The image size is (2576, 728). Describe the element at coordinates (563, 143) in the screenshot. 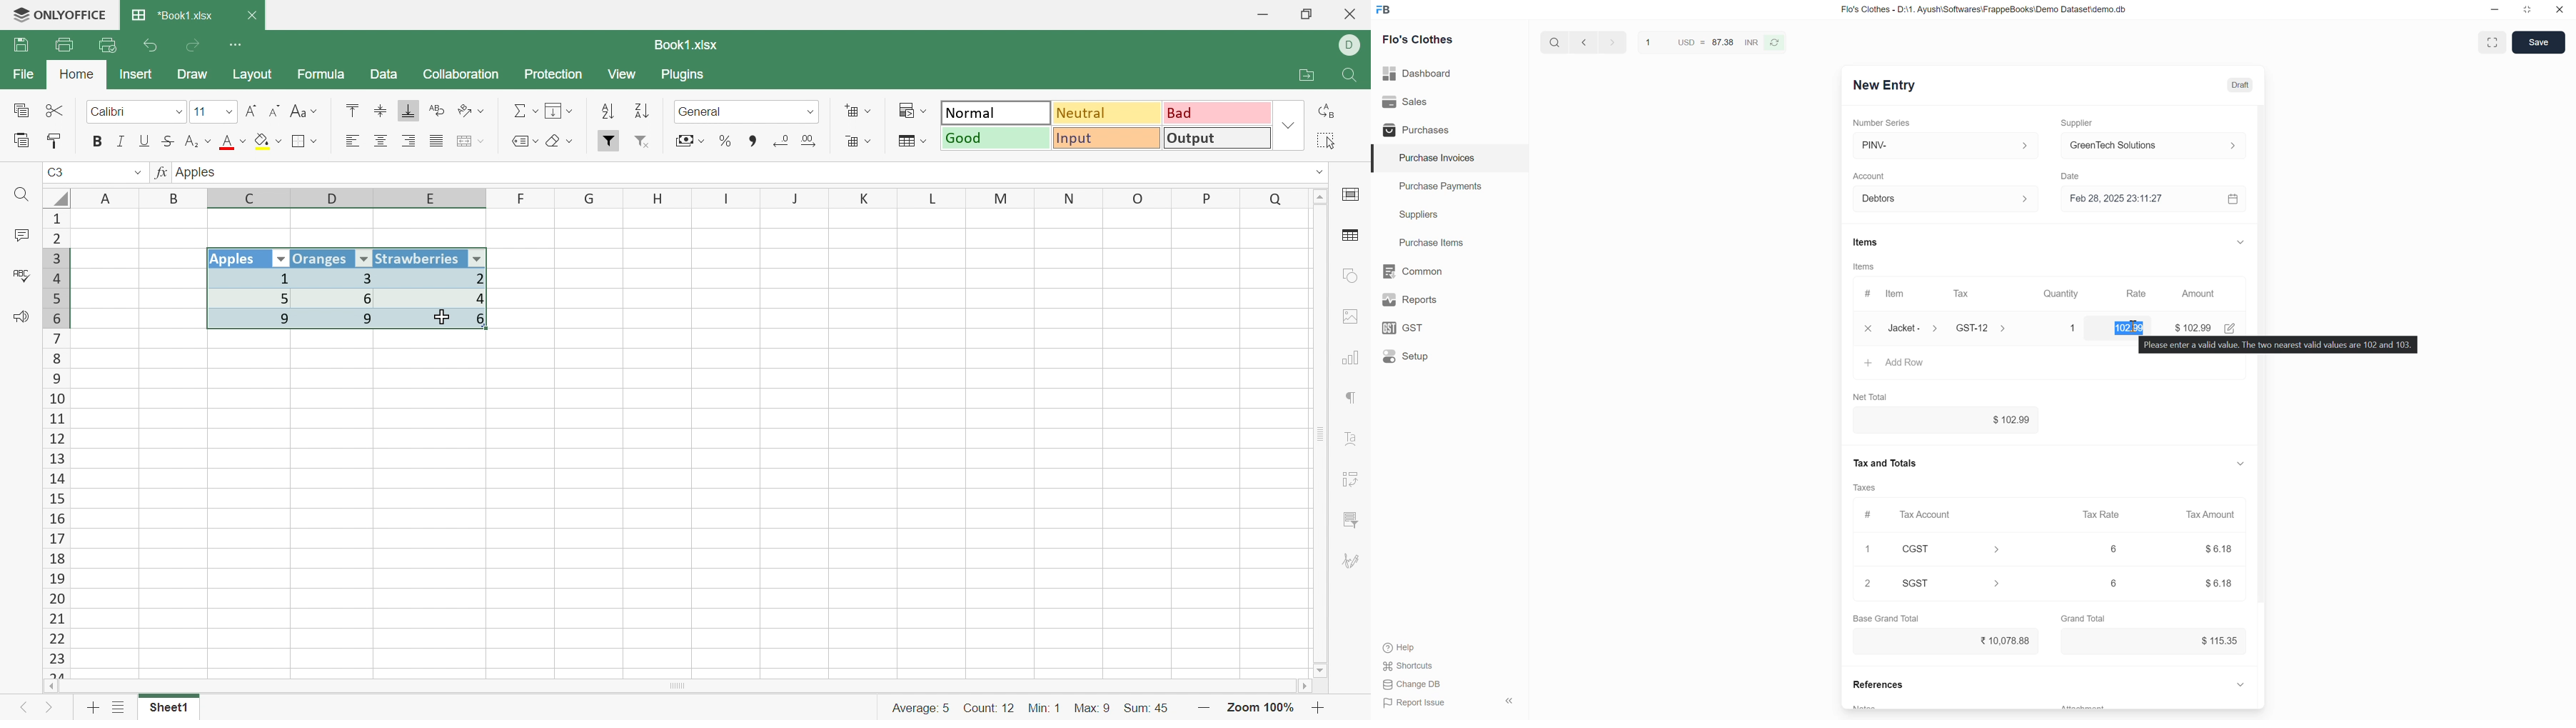

I see `Clear` at that location.